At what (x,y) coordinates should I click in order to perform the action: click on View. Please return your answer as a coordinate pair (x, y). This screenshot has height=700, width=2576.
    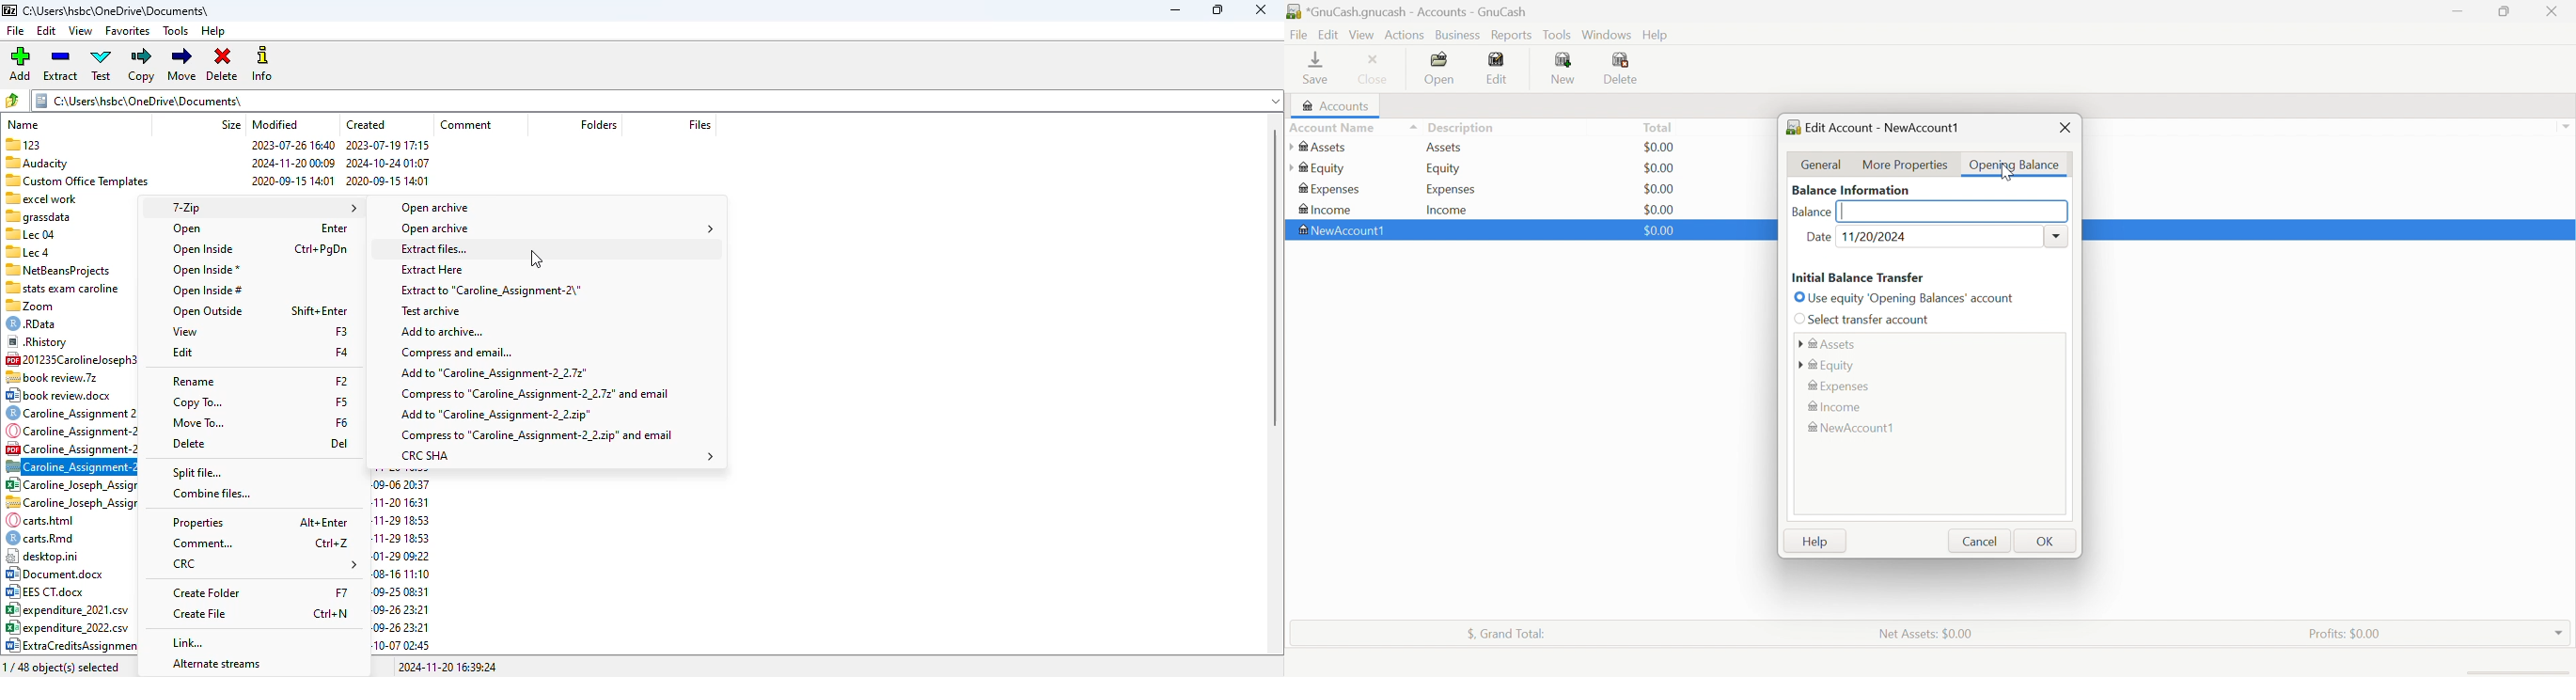
    Looking at the image, I should click on (1362, 34).